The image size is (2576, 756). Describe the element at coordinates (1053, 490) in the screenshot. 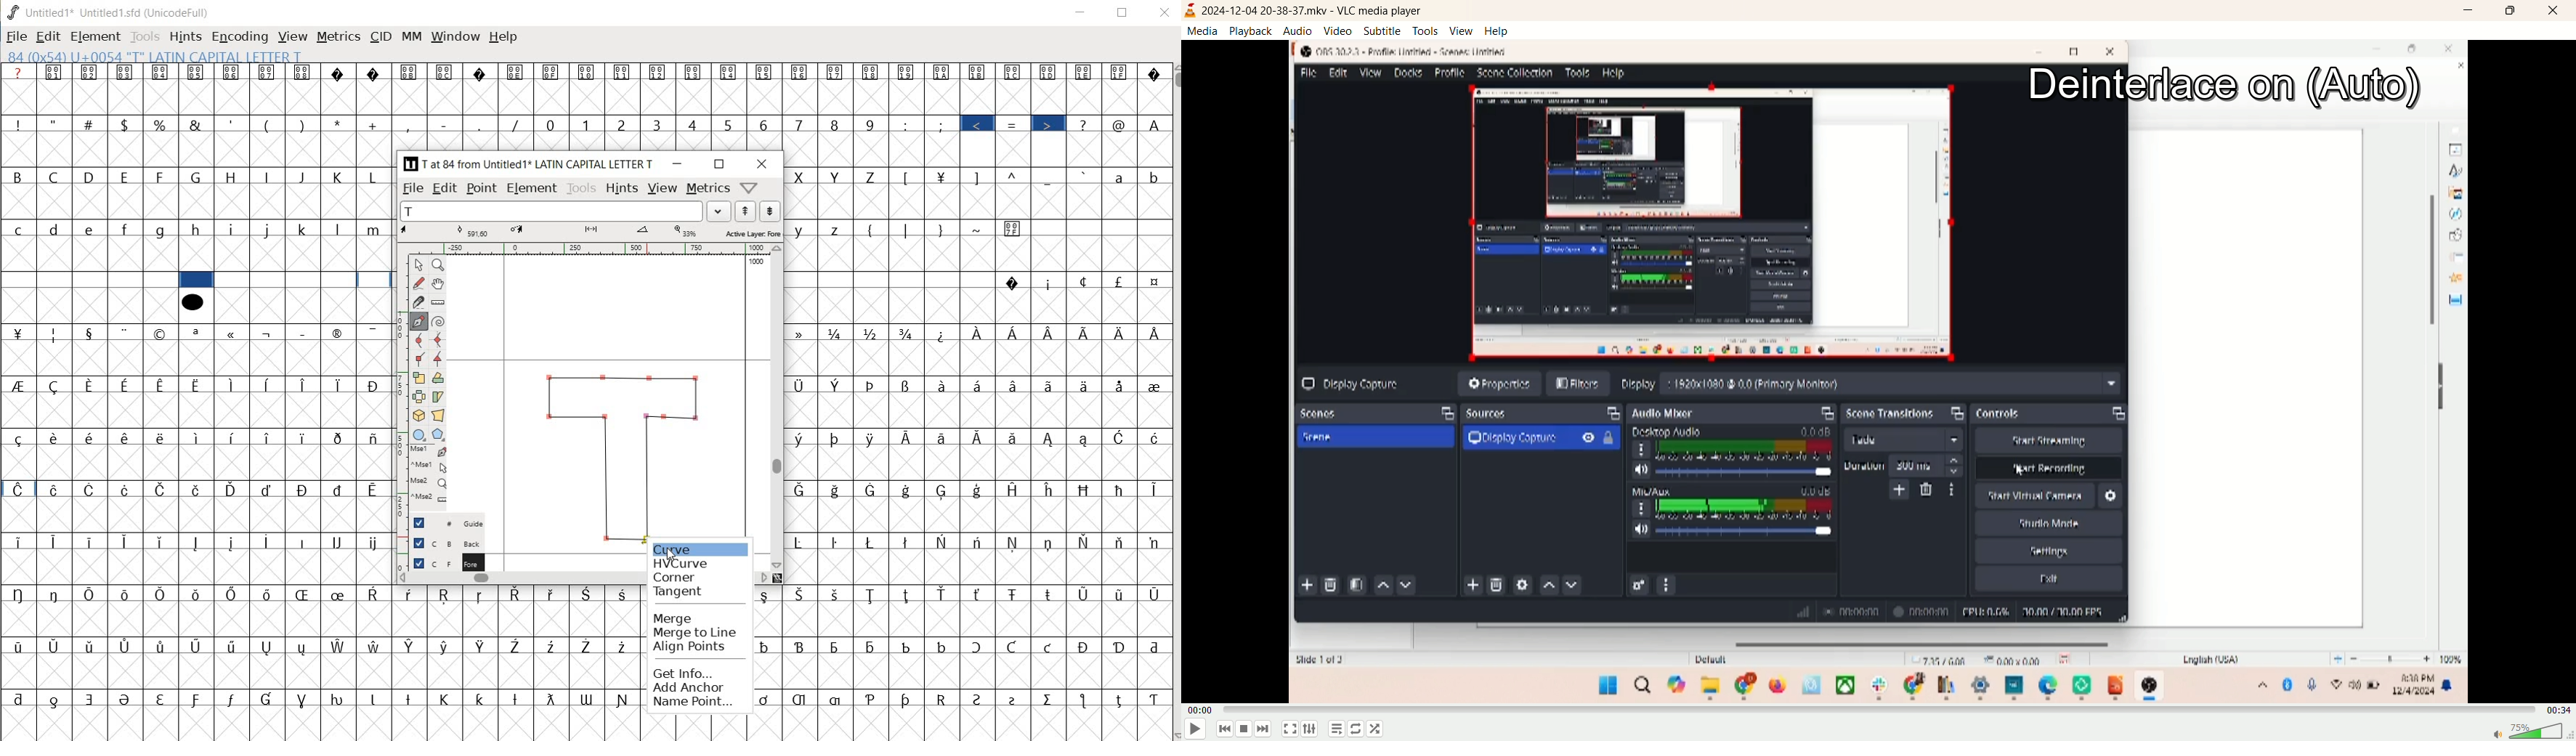

I see `Symbol` at that location.